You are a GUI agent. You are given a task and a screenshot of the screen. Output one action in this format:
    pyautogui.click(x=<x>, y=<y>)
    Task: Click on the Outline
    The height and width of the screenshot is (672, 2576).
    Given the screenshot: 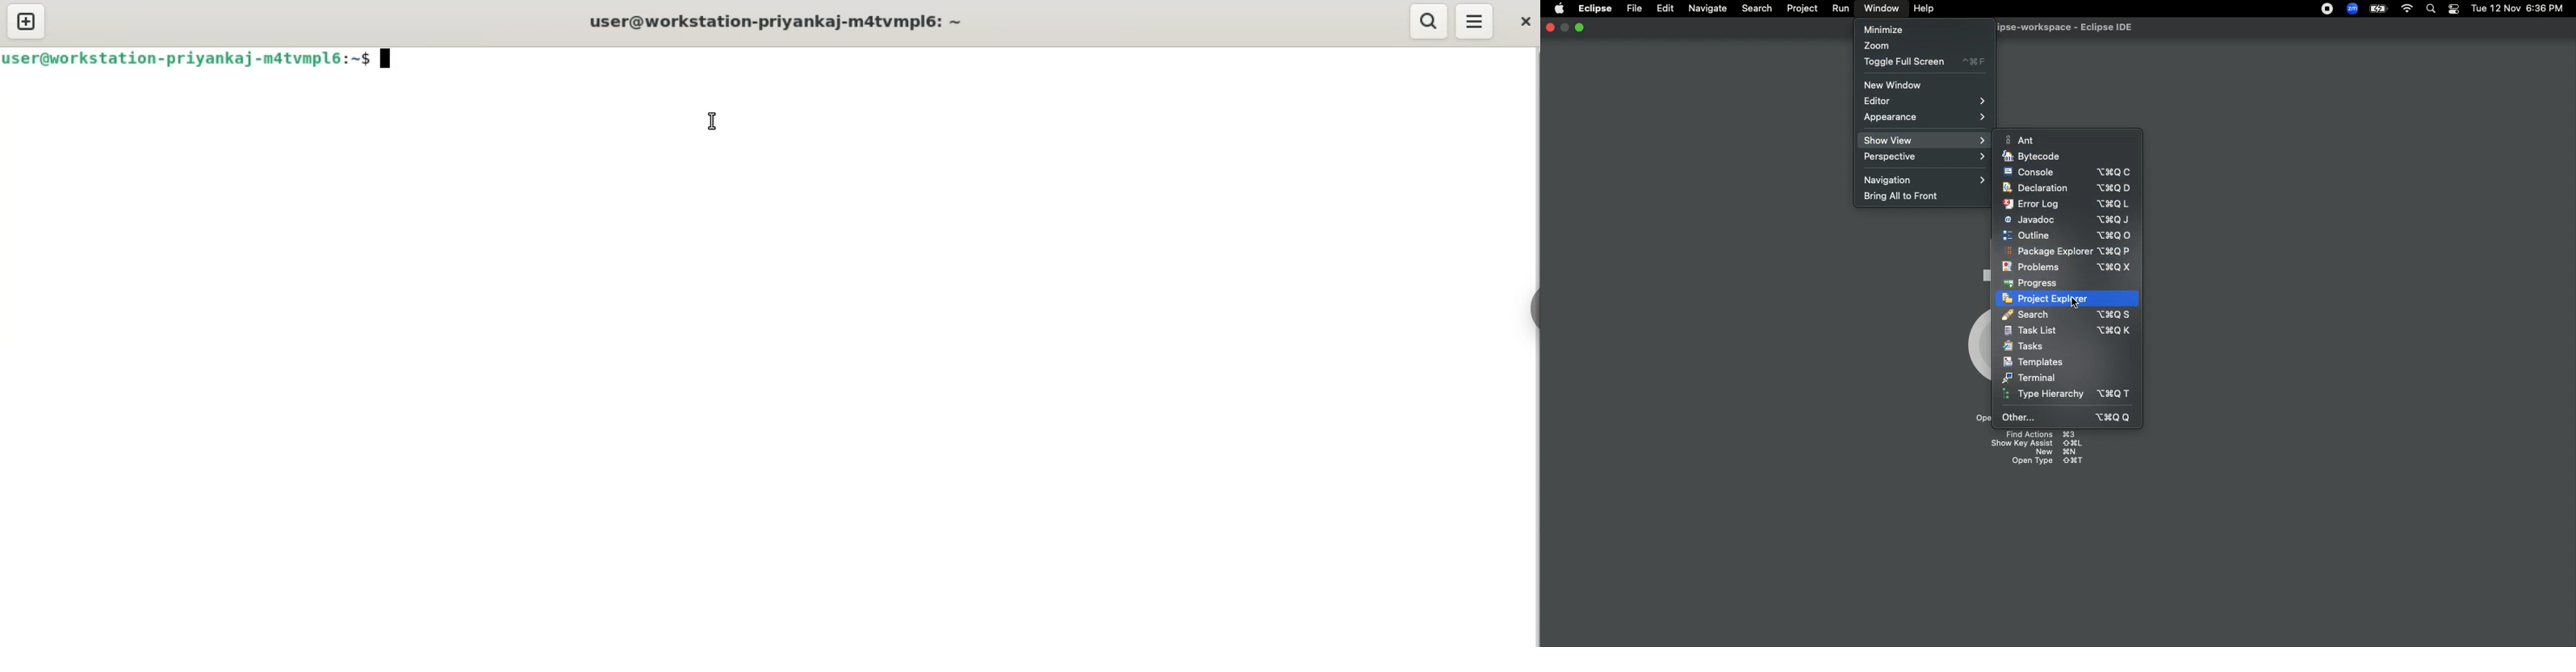 What is the action you would take?
    pyautogui.click(x=2067, y=235)
    